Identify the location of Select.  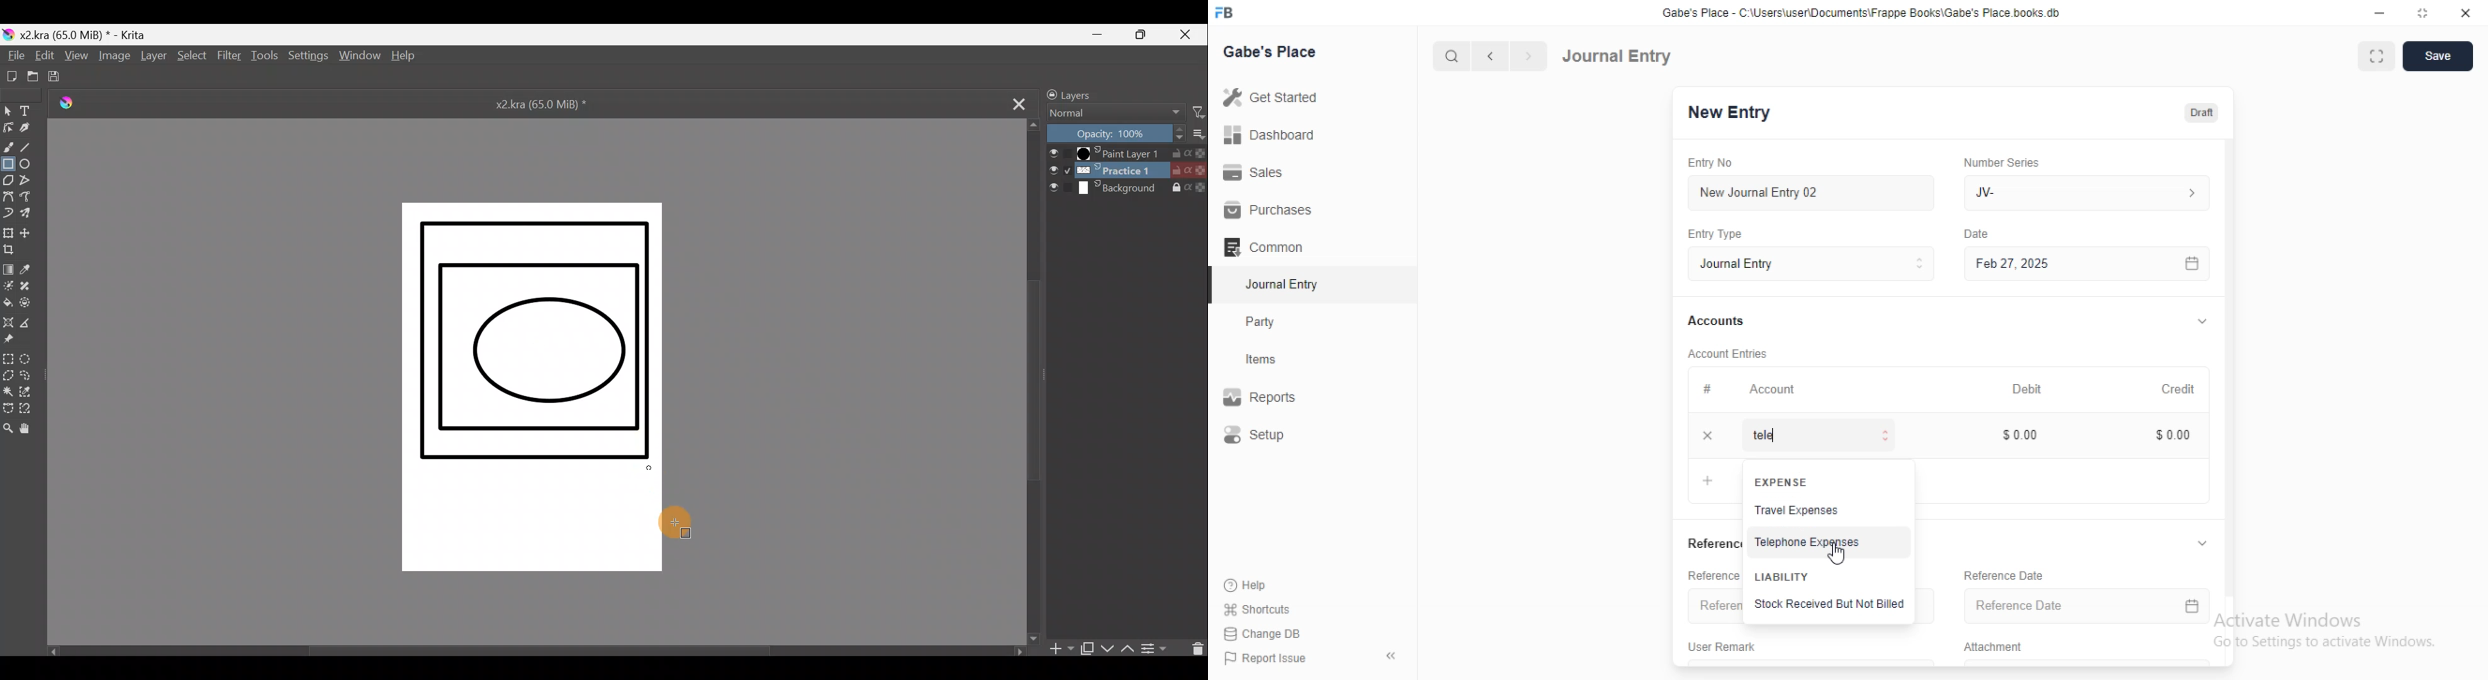
(195, 57).